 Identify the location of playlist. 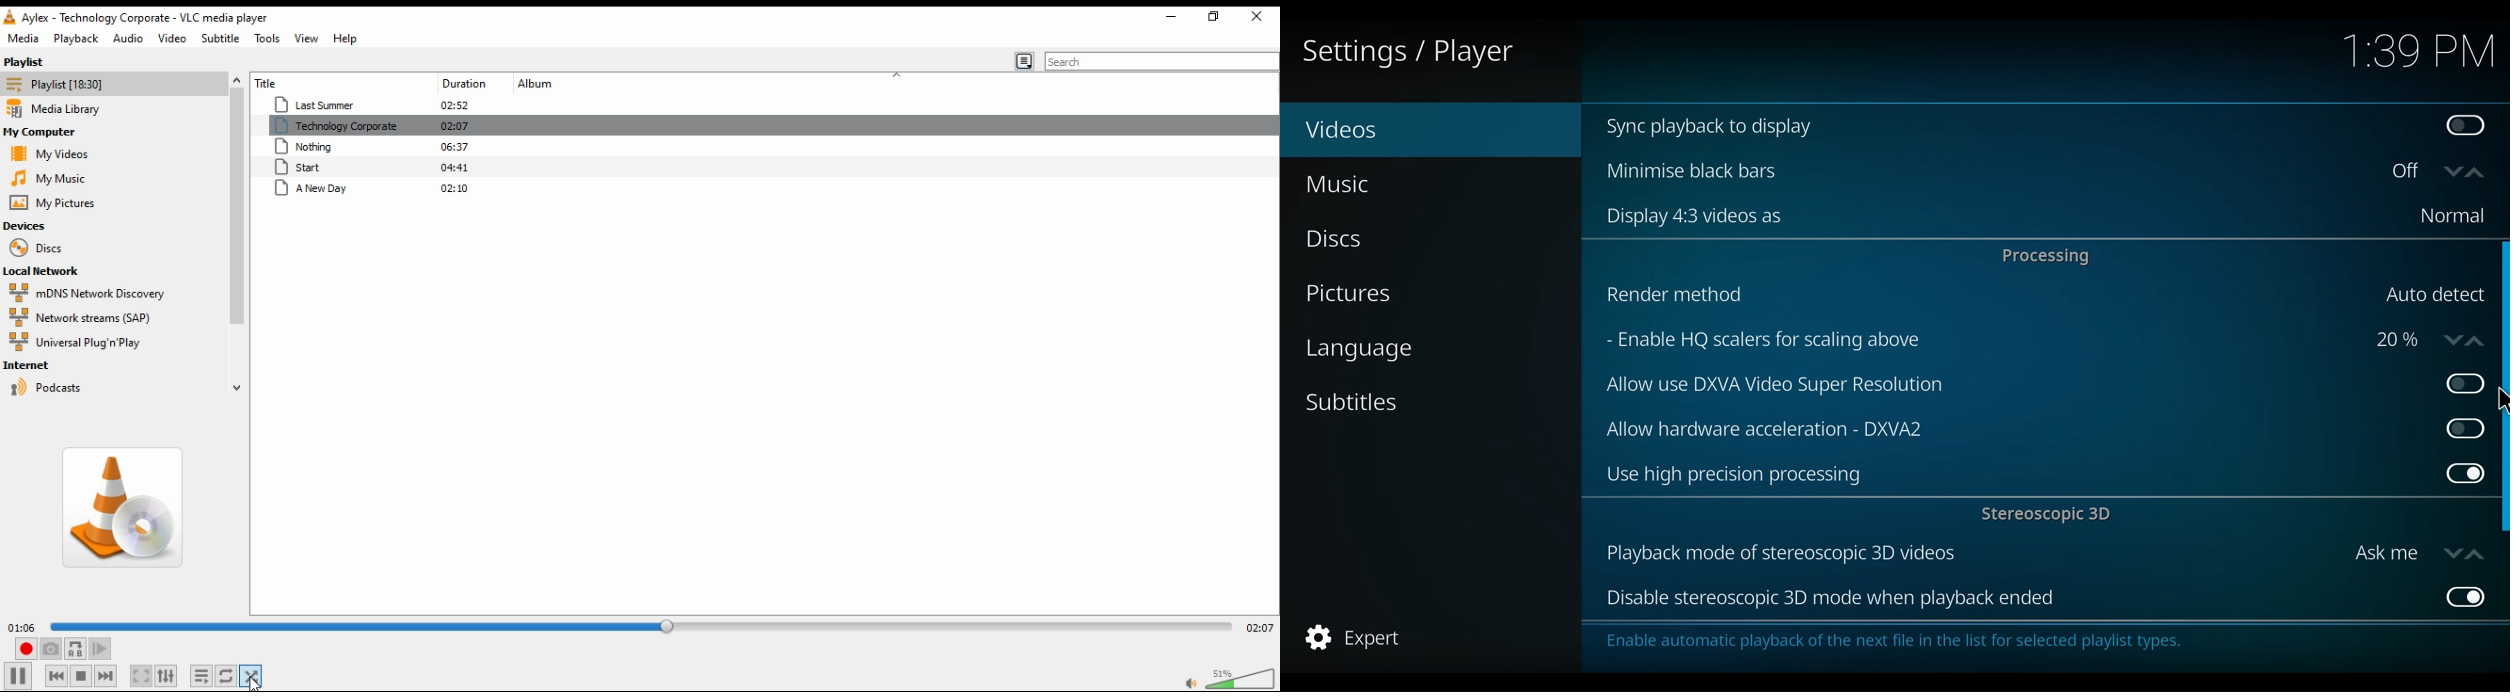
(41, 61).